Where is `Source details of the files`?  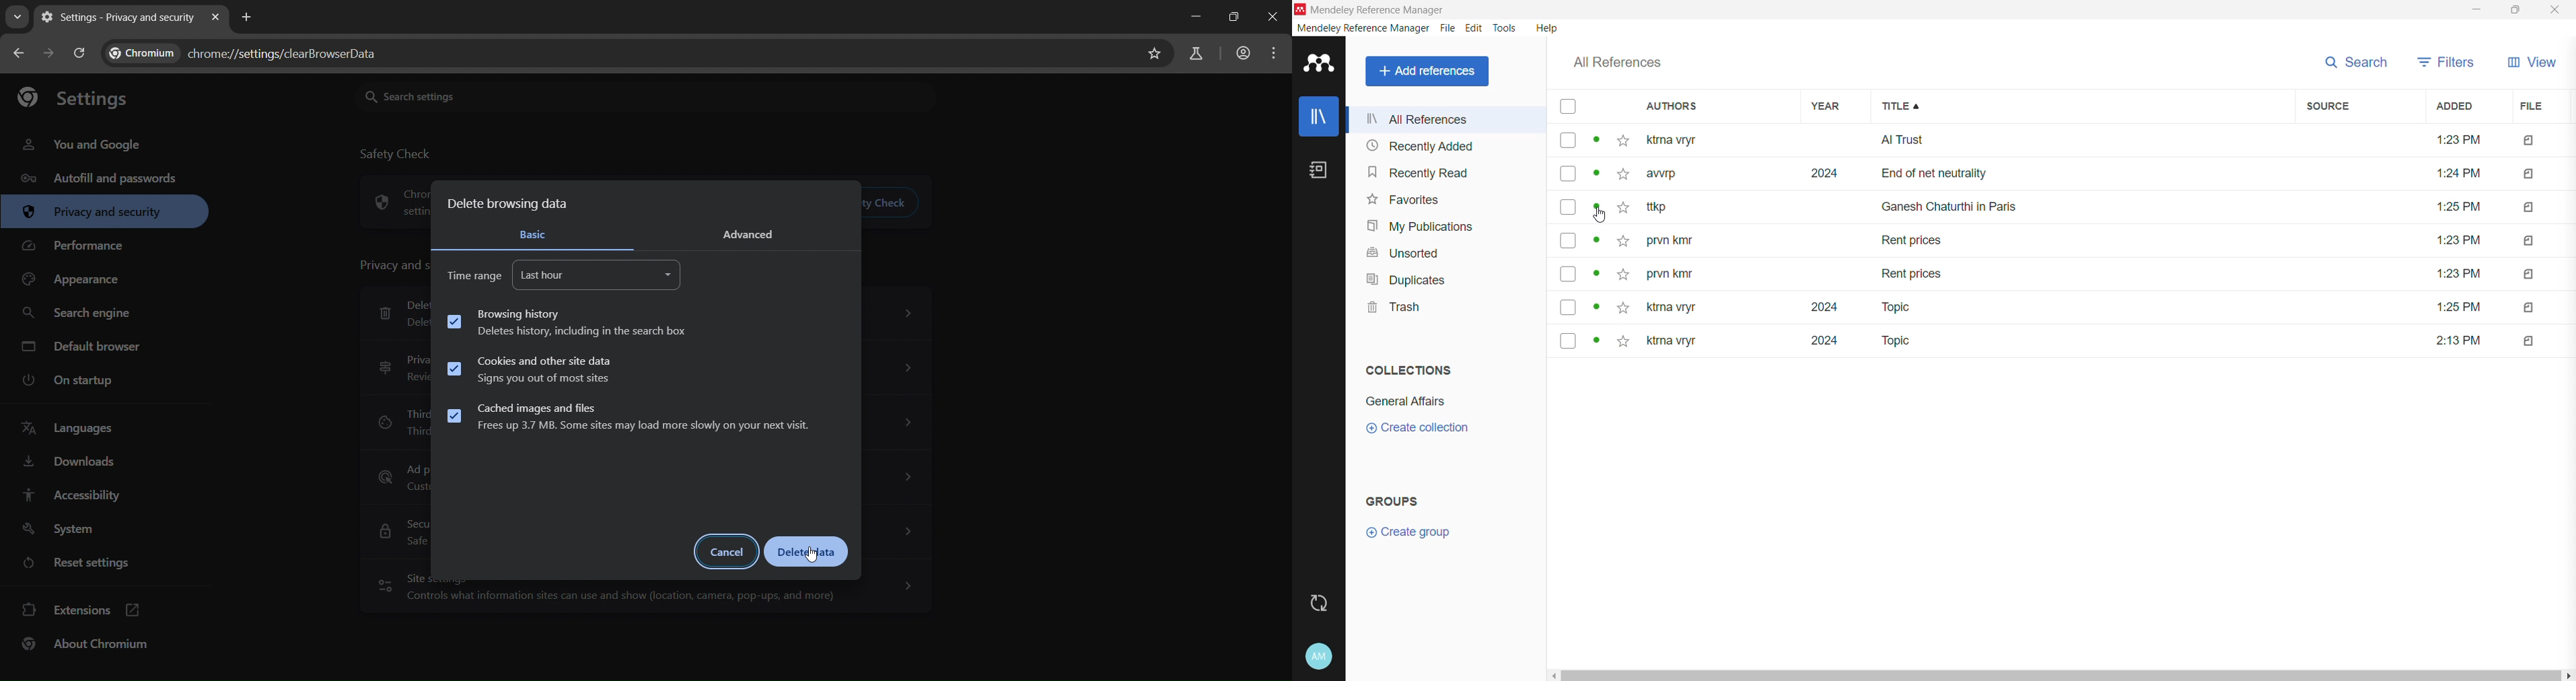 Source details of the files is located at coordinates (2364, 241).